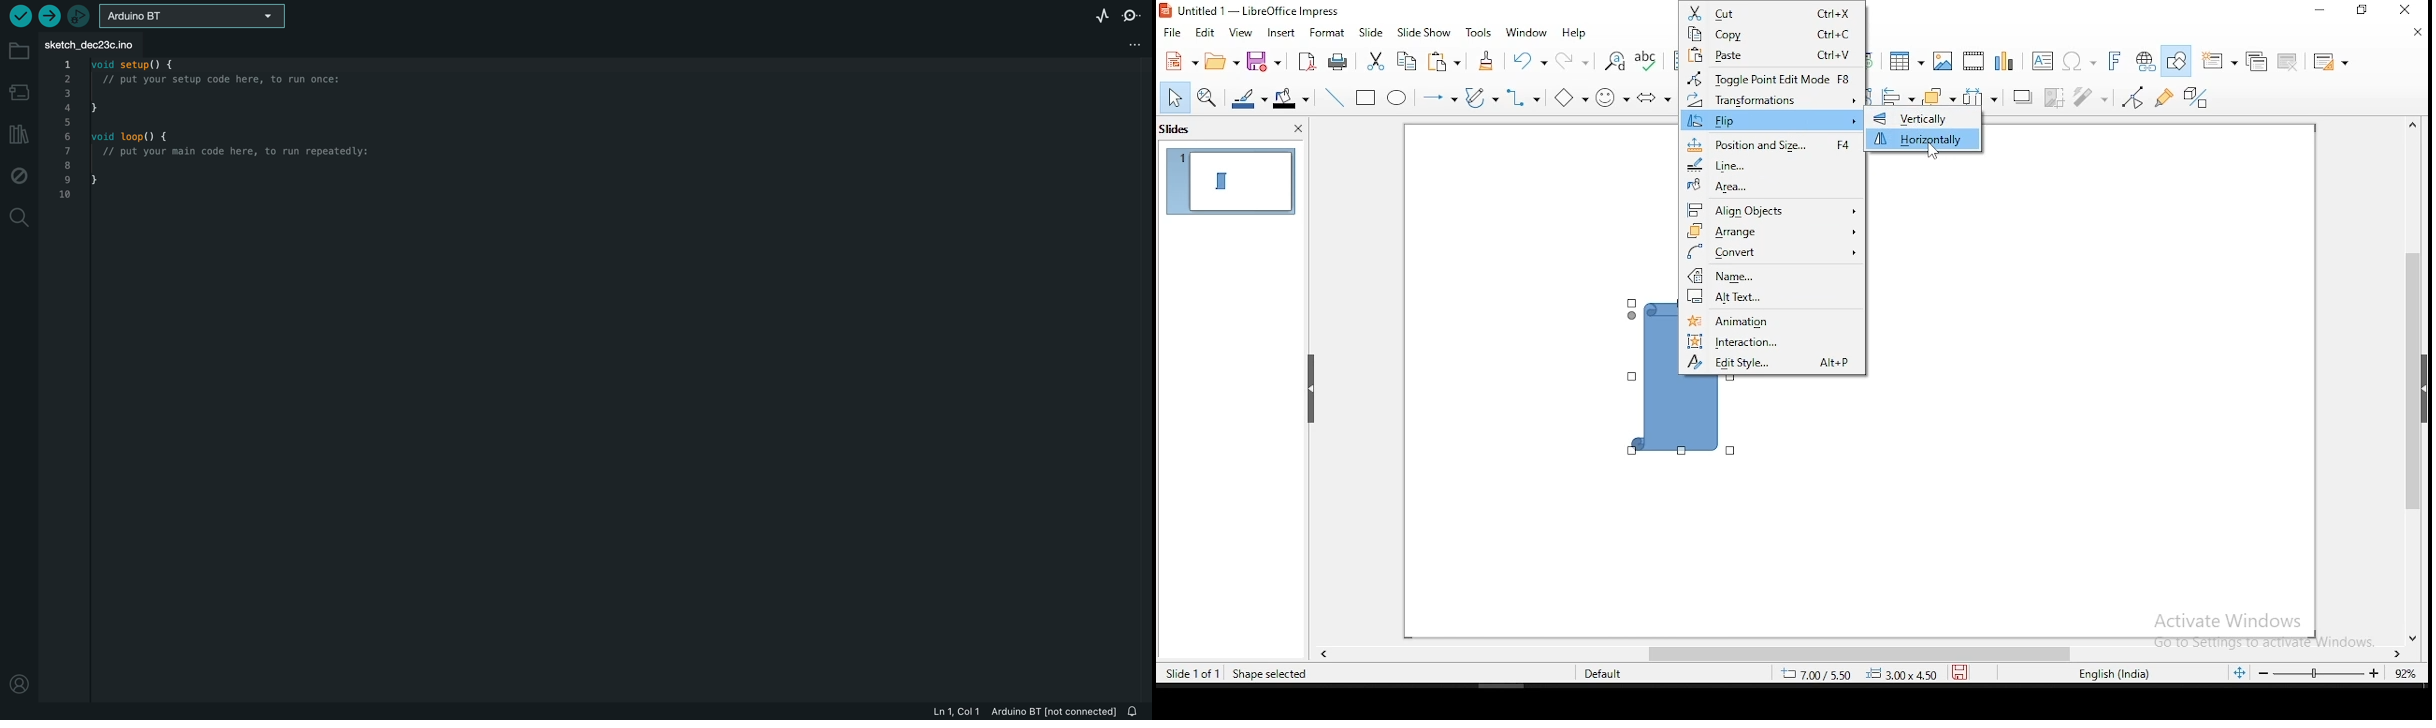 The width and height of the screenshot is (2436, 728). I want to click on connectors, so click(1527, 97).